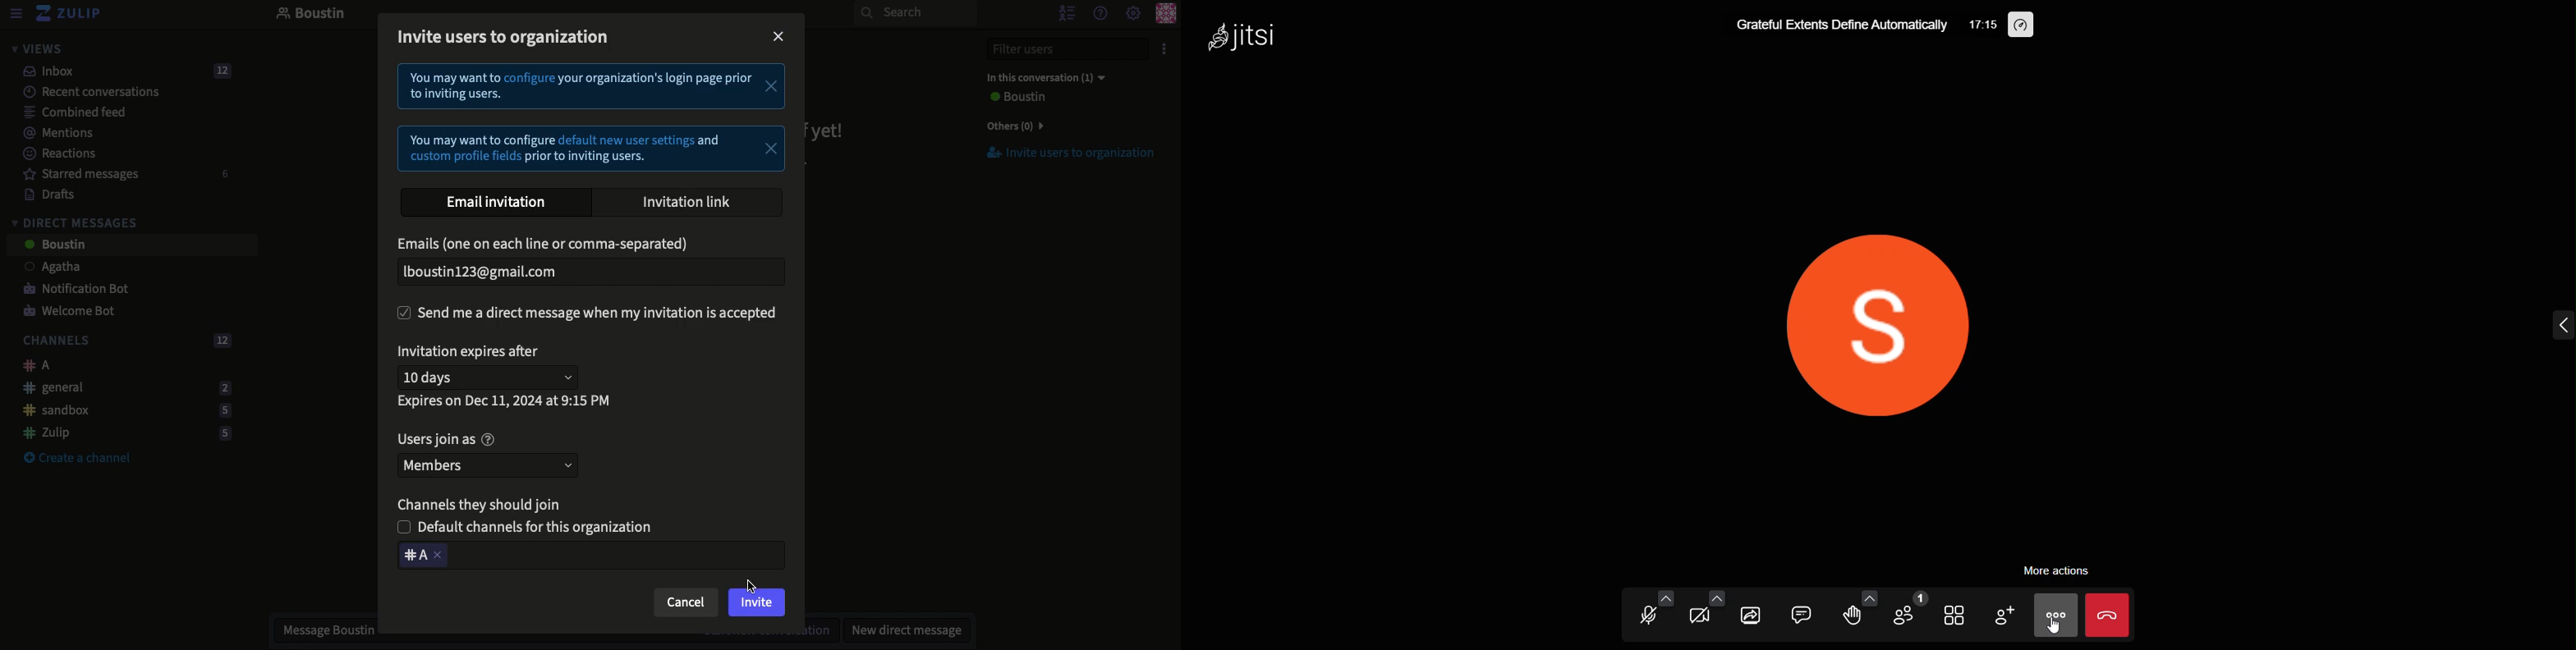  Describe the element at coordinates (1838, 24) in the screenshot. I see `Grateful Extents Define Automatically` at that location.